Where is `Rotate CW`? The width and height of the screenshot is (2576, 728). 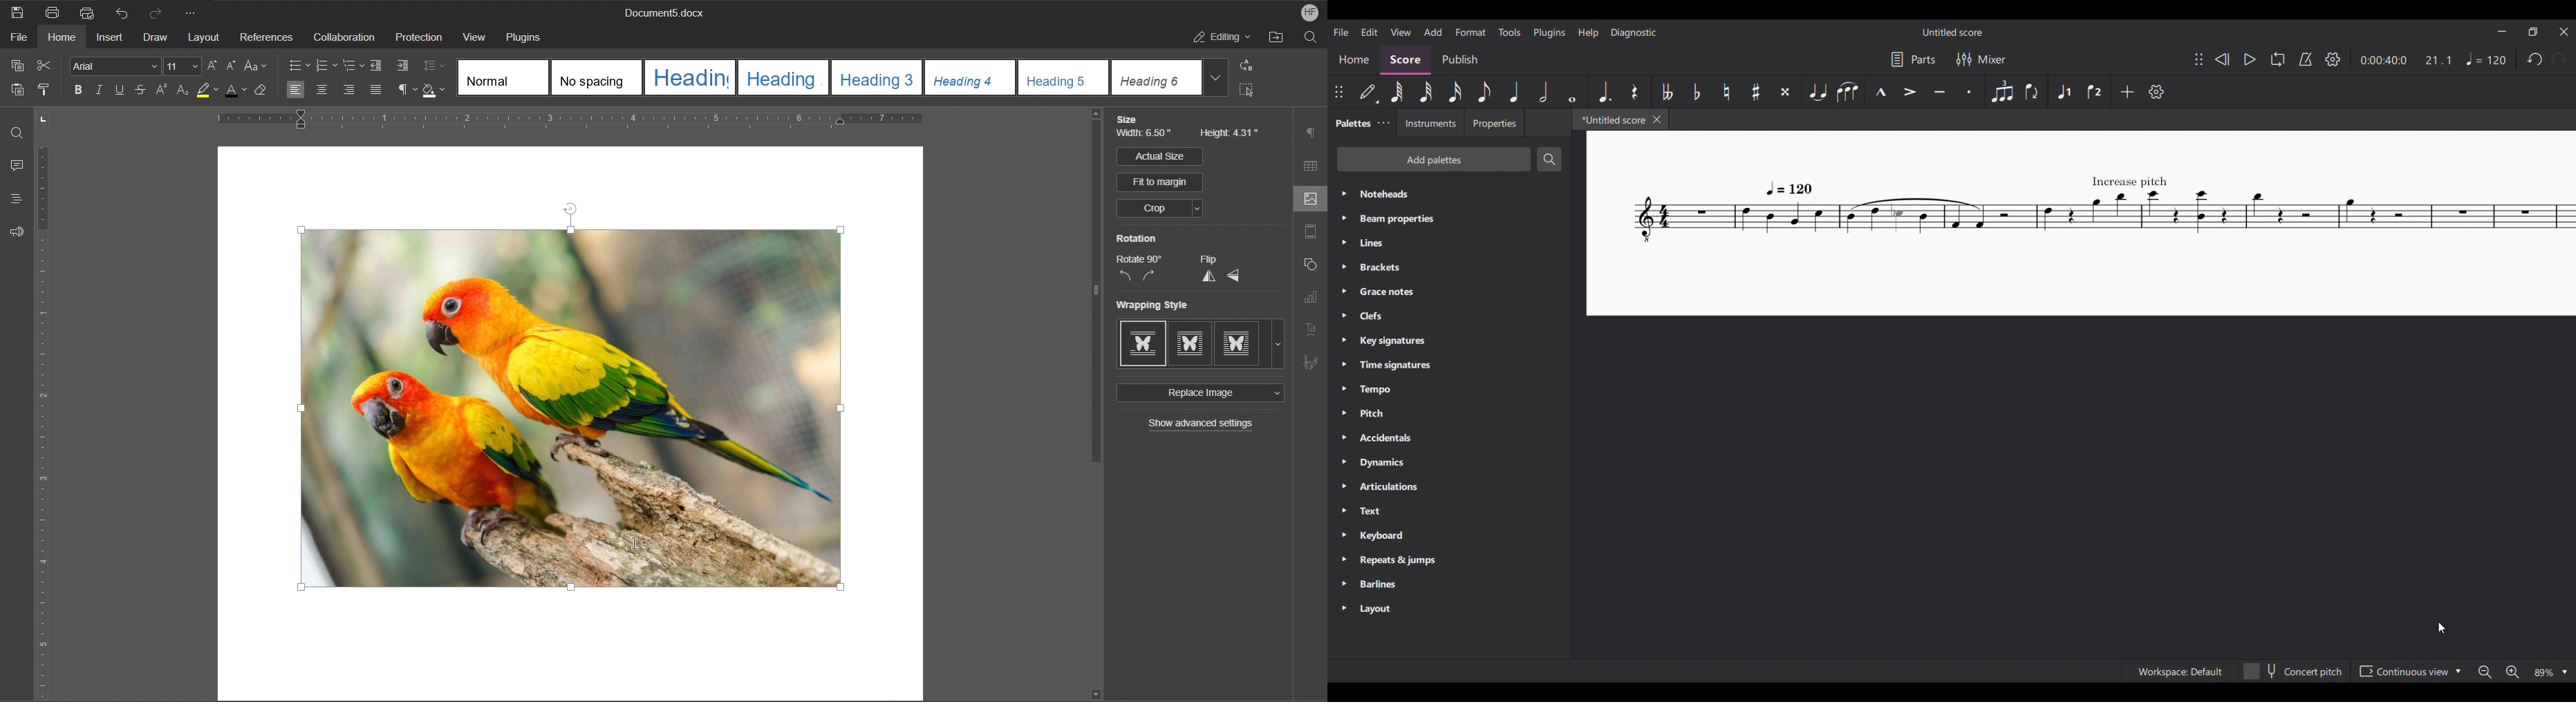
Rotate CW is located at coordinates (1150, 276).